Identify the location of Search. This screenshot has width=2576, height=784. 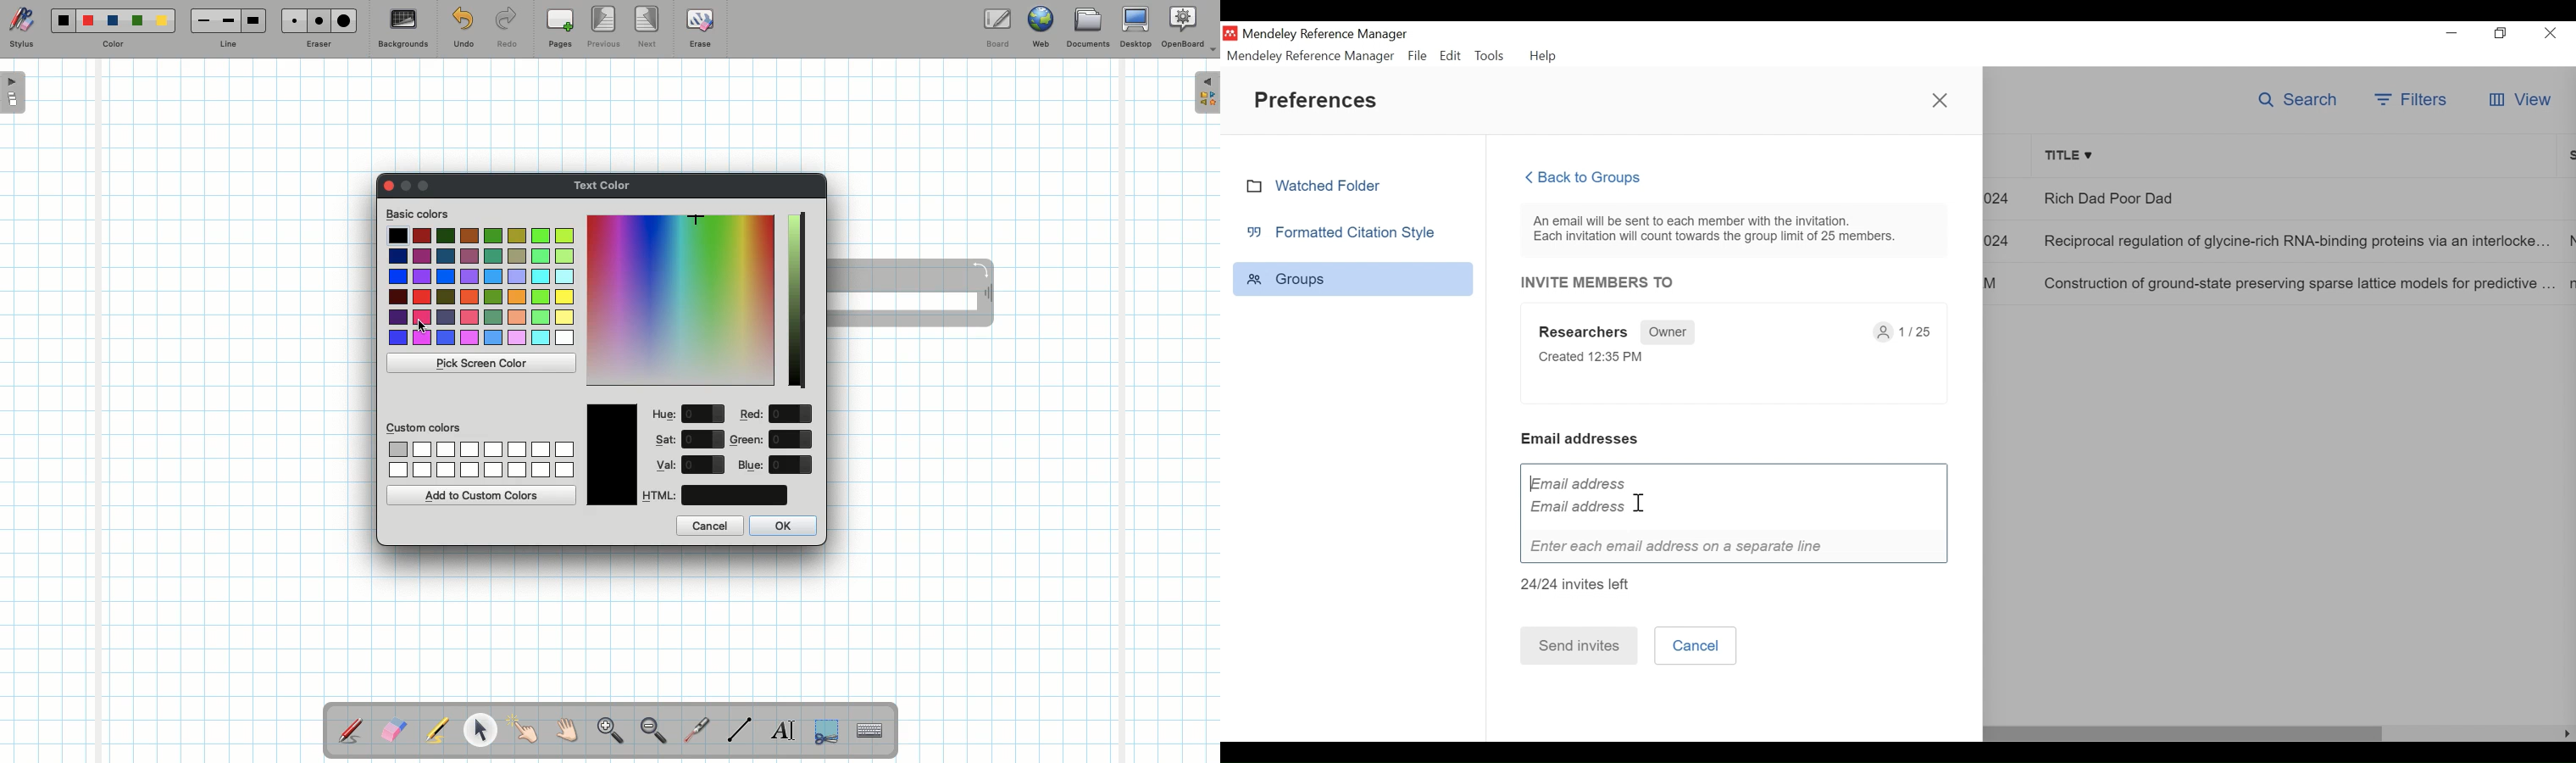
(2295, 100).